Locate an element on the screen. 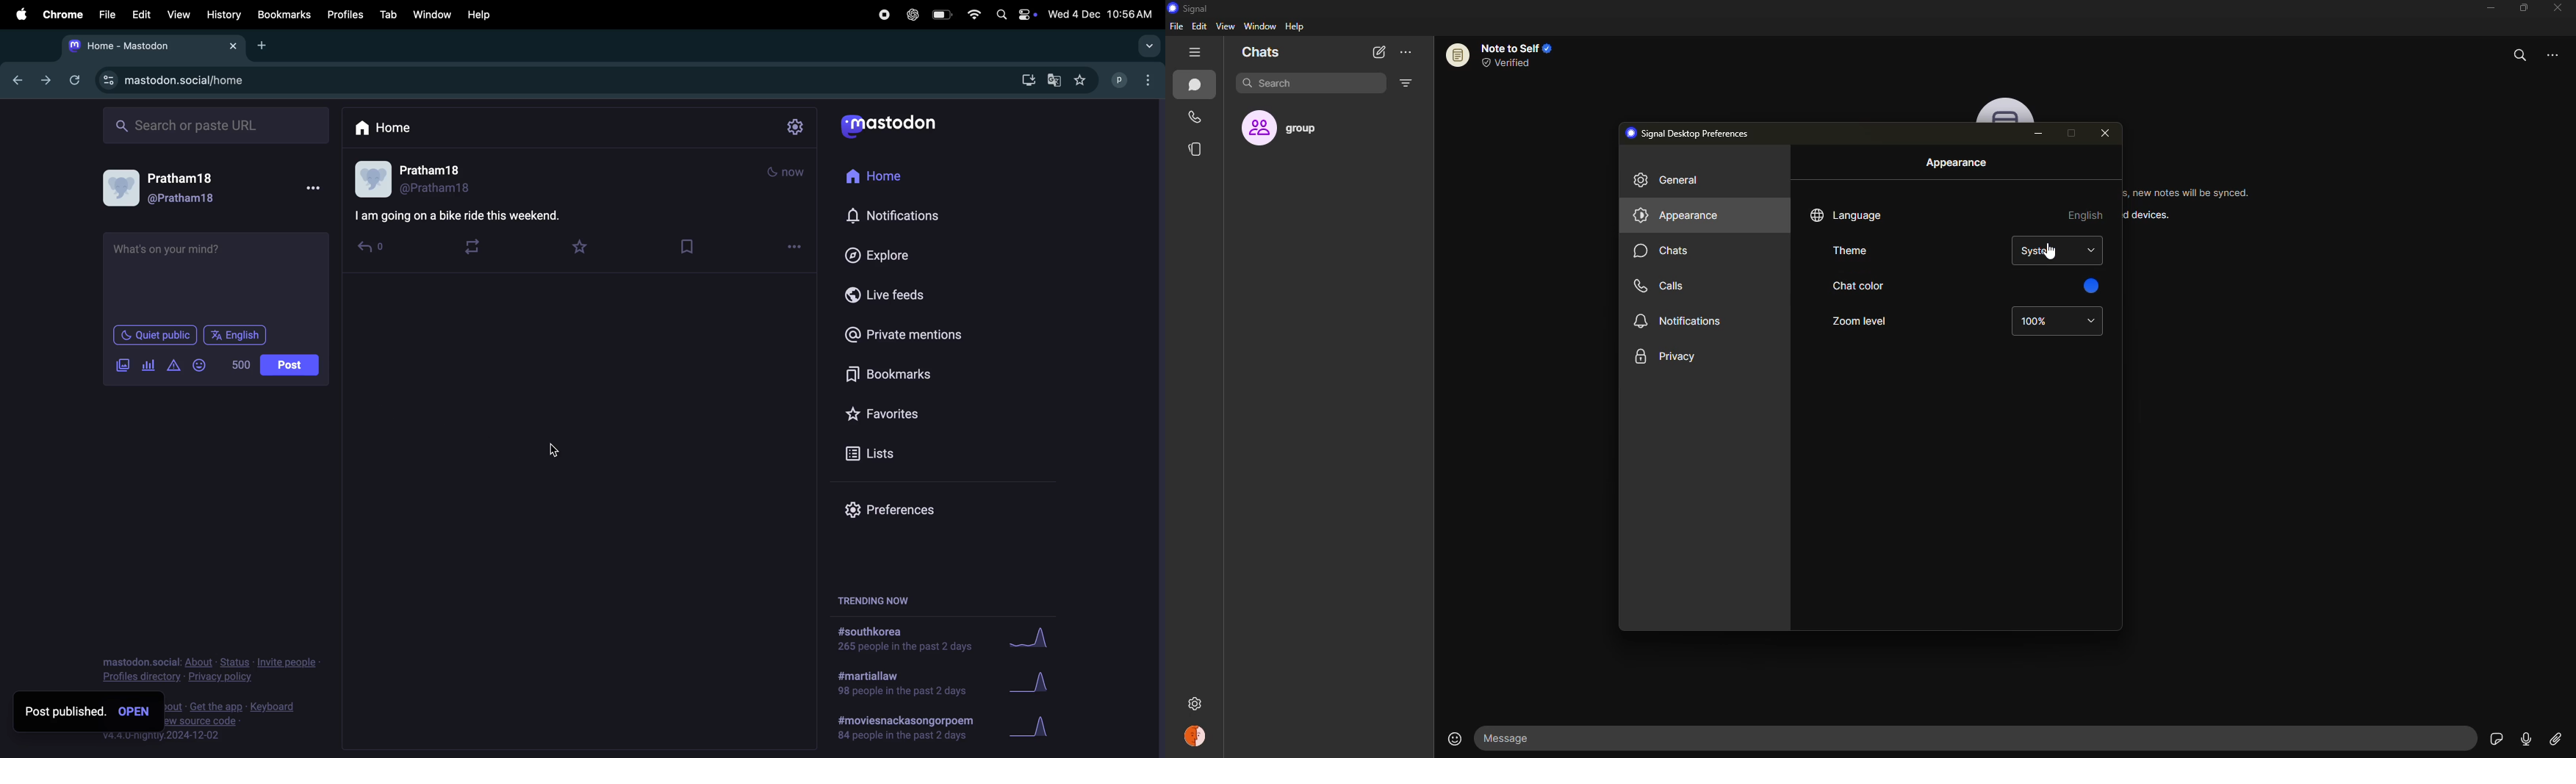  notifications is located at coordinates (1681, 319).